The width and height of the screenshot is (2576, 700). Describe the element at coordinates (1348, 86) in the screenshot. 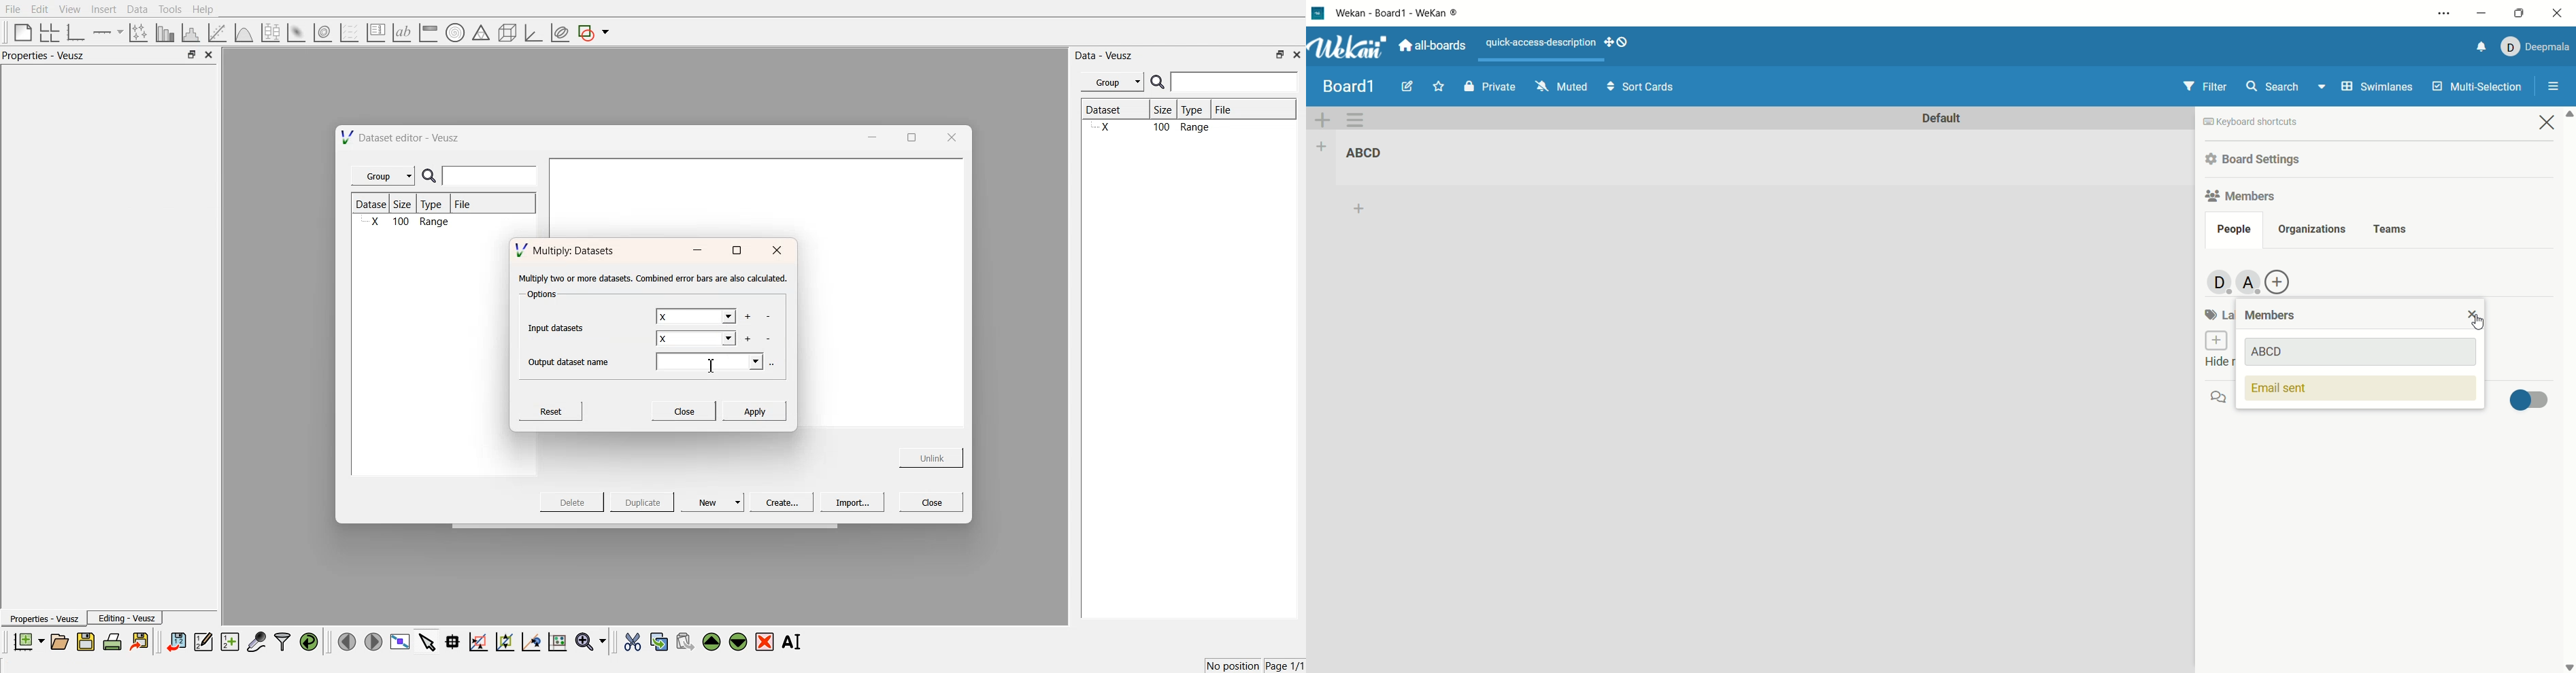

I see `title` at that location.